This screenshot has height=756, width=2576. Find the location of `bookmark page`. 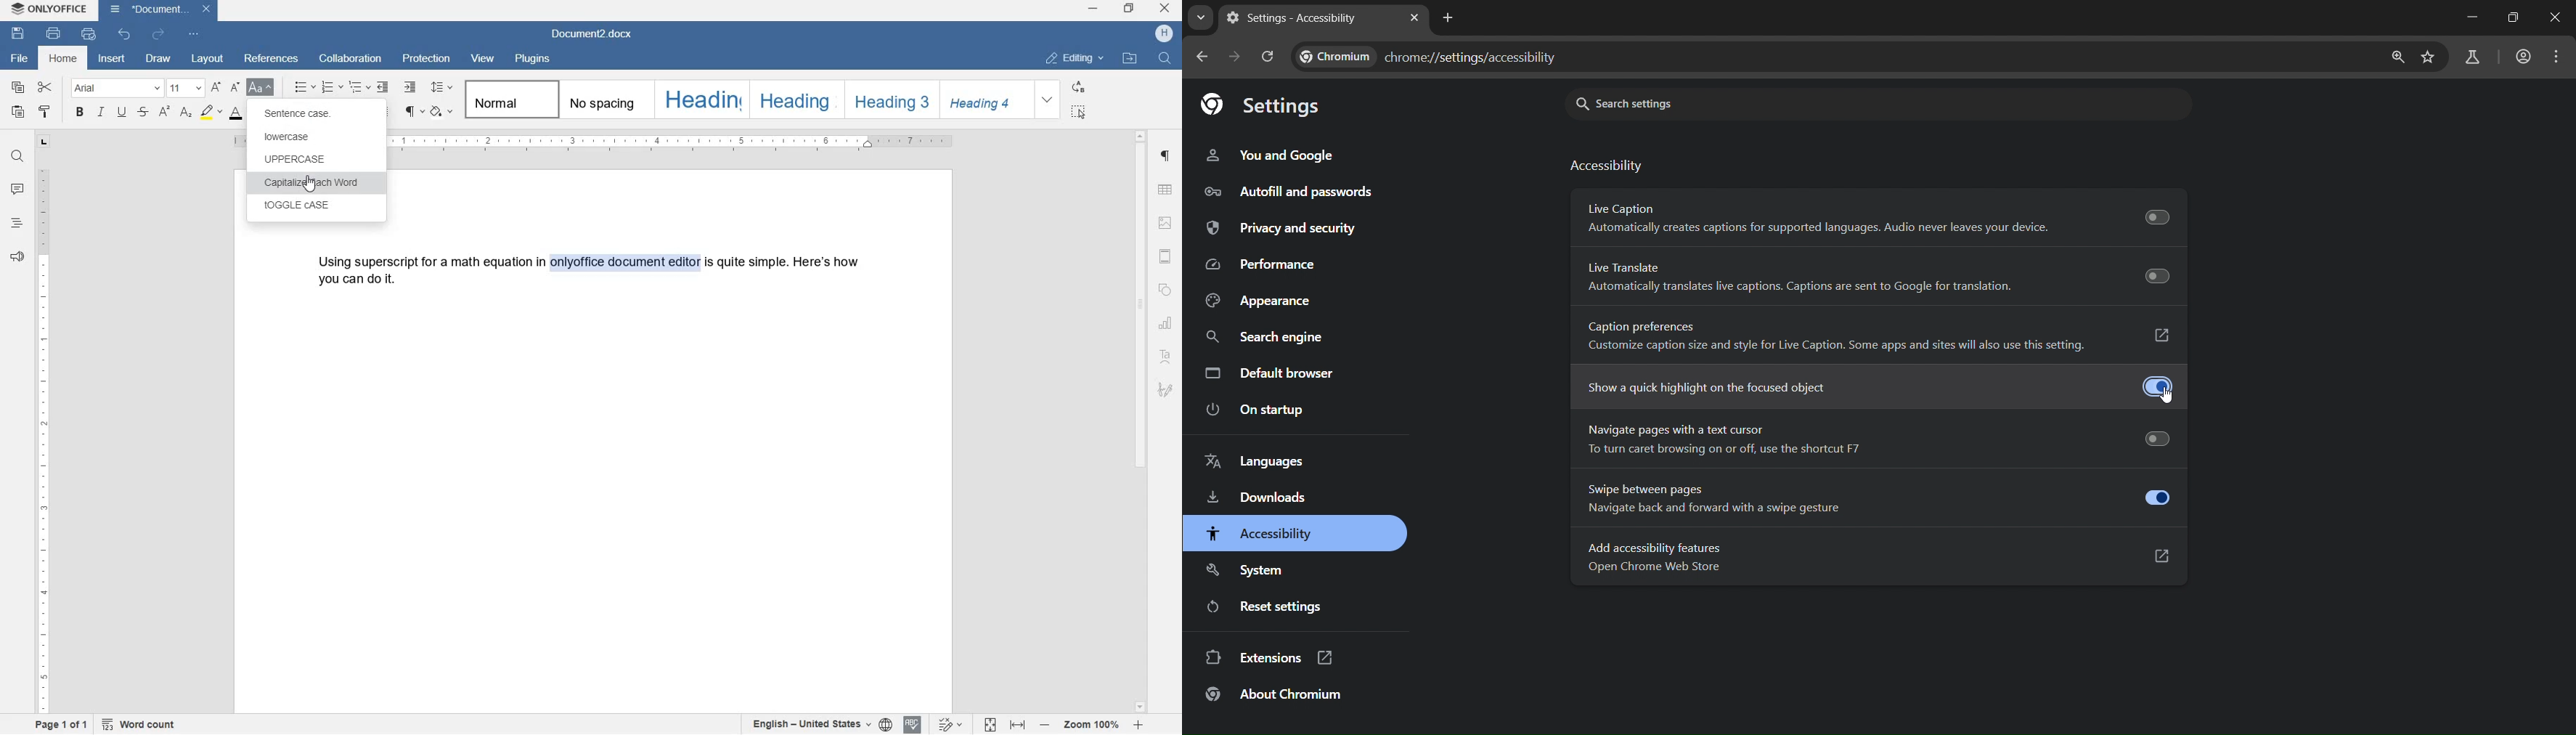

bookmark page is located at coordinates (2429, 57).